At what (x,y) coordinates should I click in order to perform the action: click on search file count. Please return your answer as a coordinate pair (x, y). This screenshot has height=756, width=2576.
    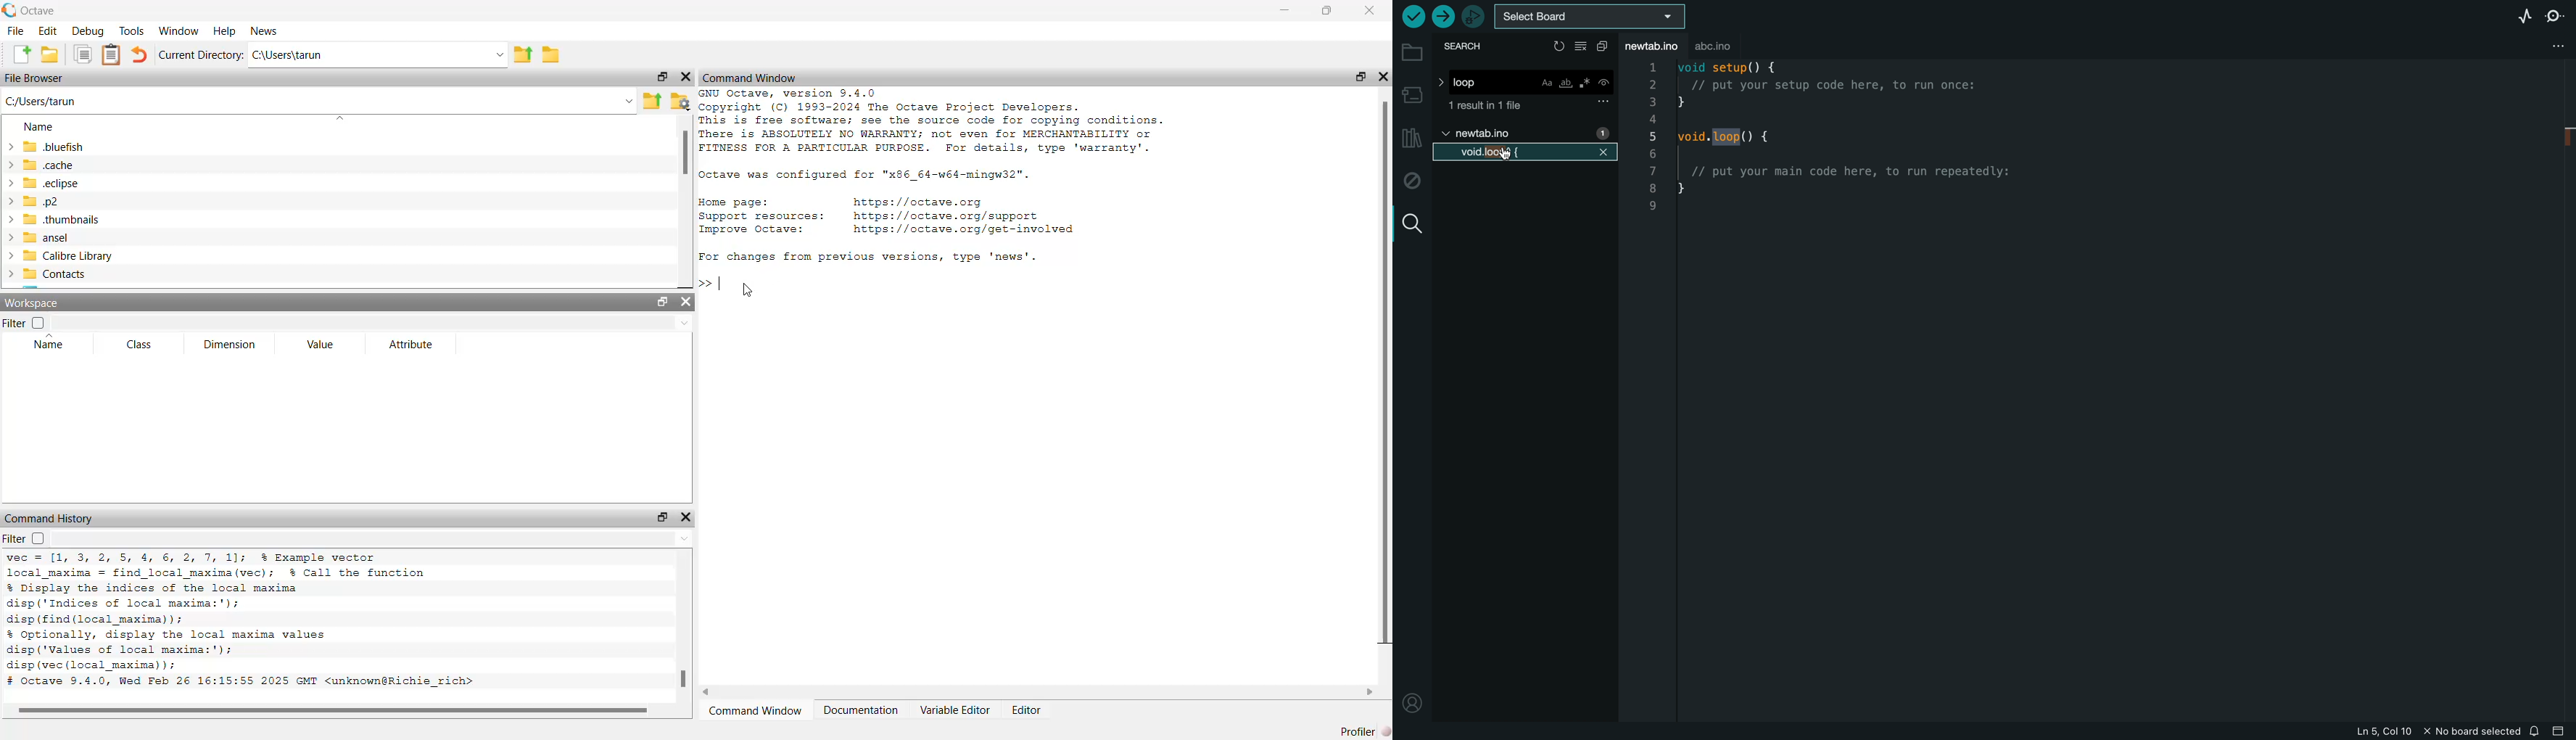
    Looking at the image, I should click on (1530, 107).